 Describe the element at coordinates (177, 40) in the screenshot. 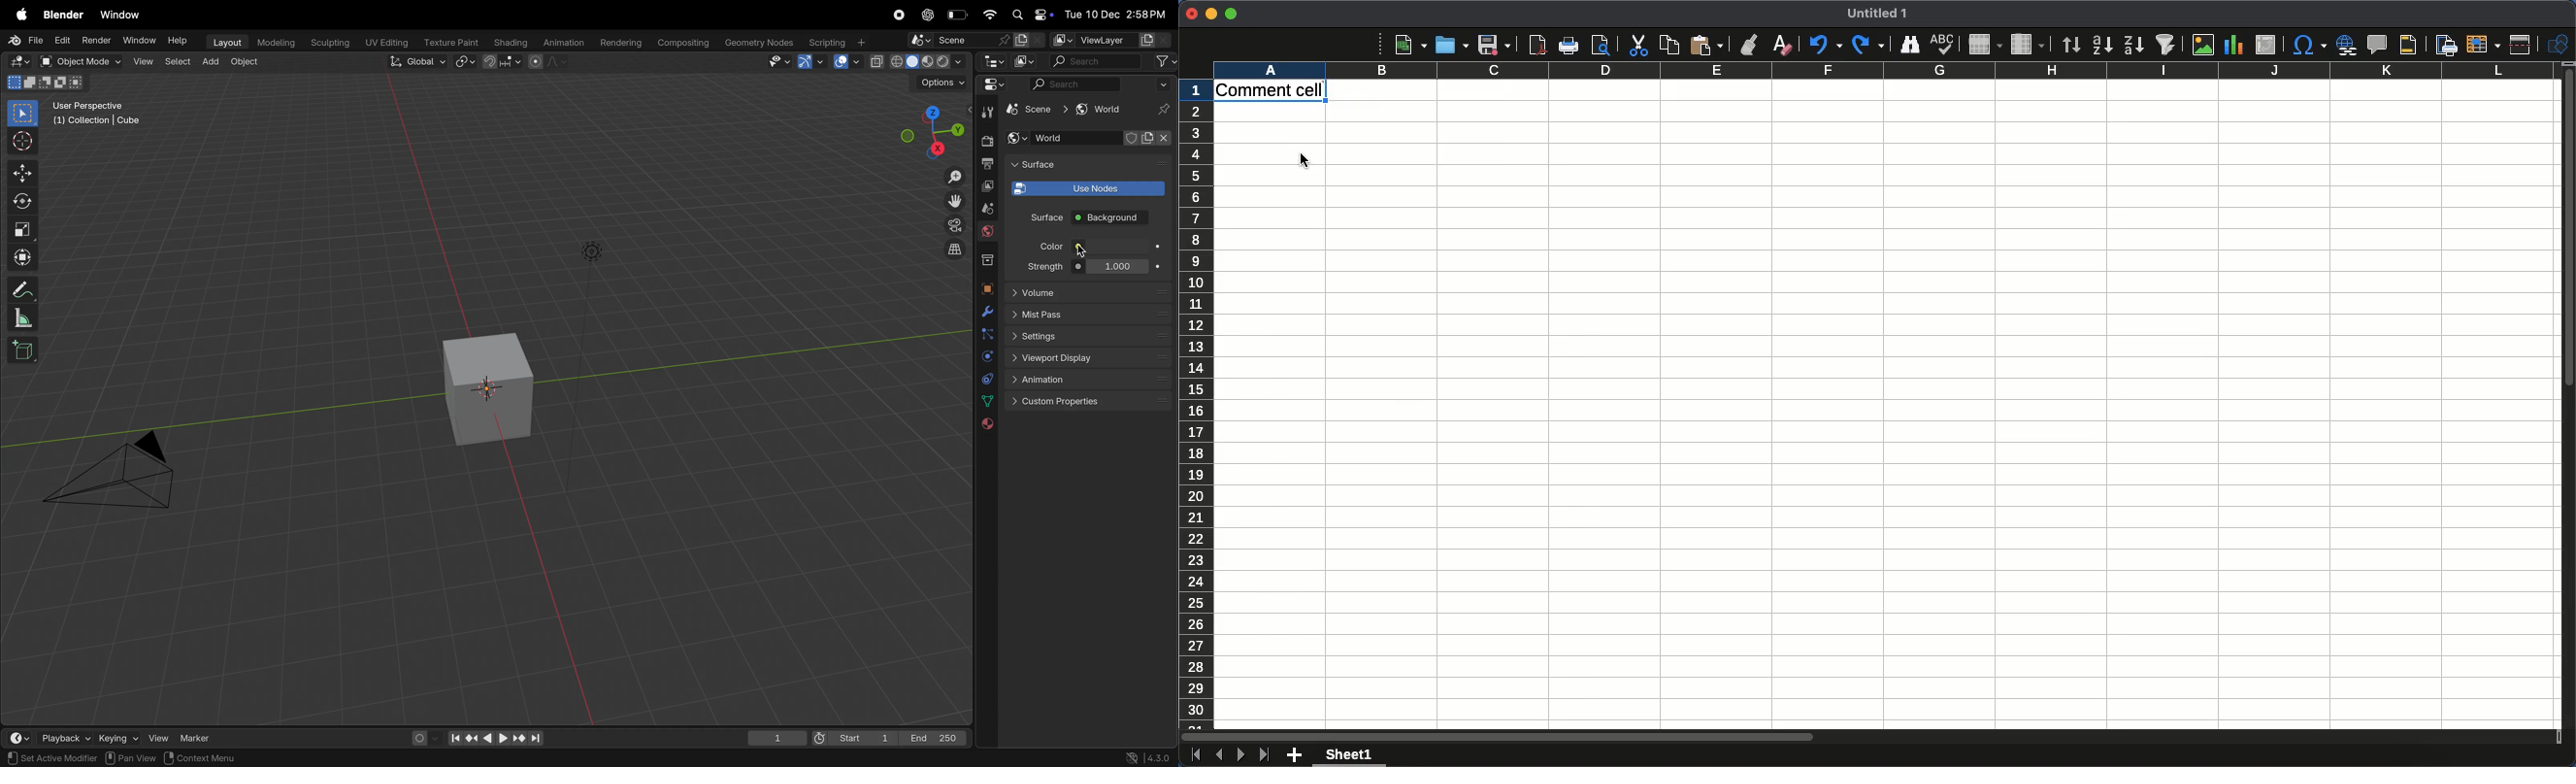

I see `Help` at that location.